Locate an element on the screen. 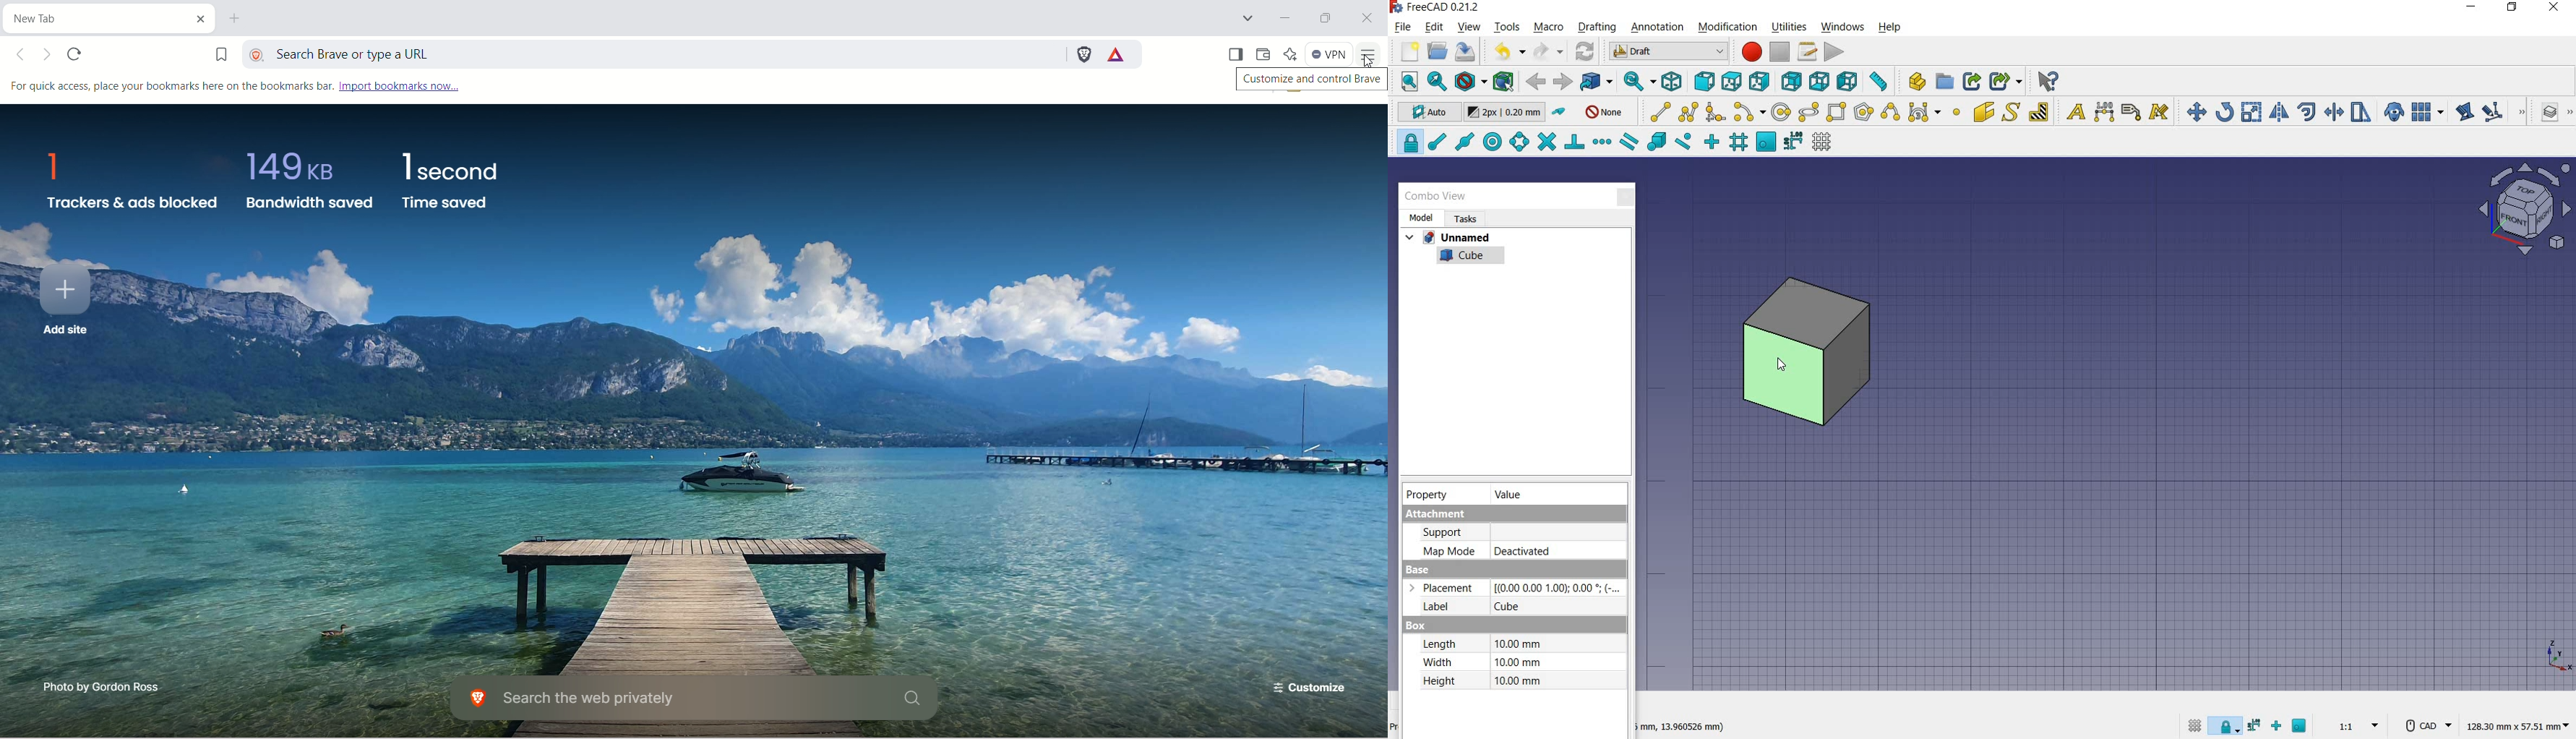  ellipse is located at coordinates (1809, 113).